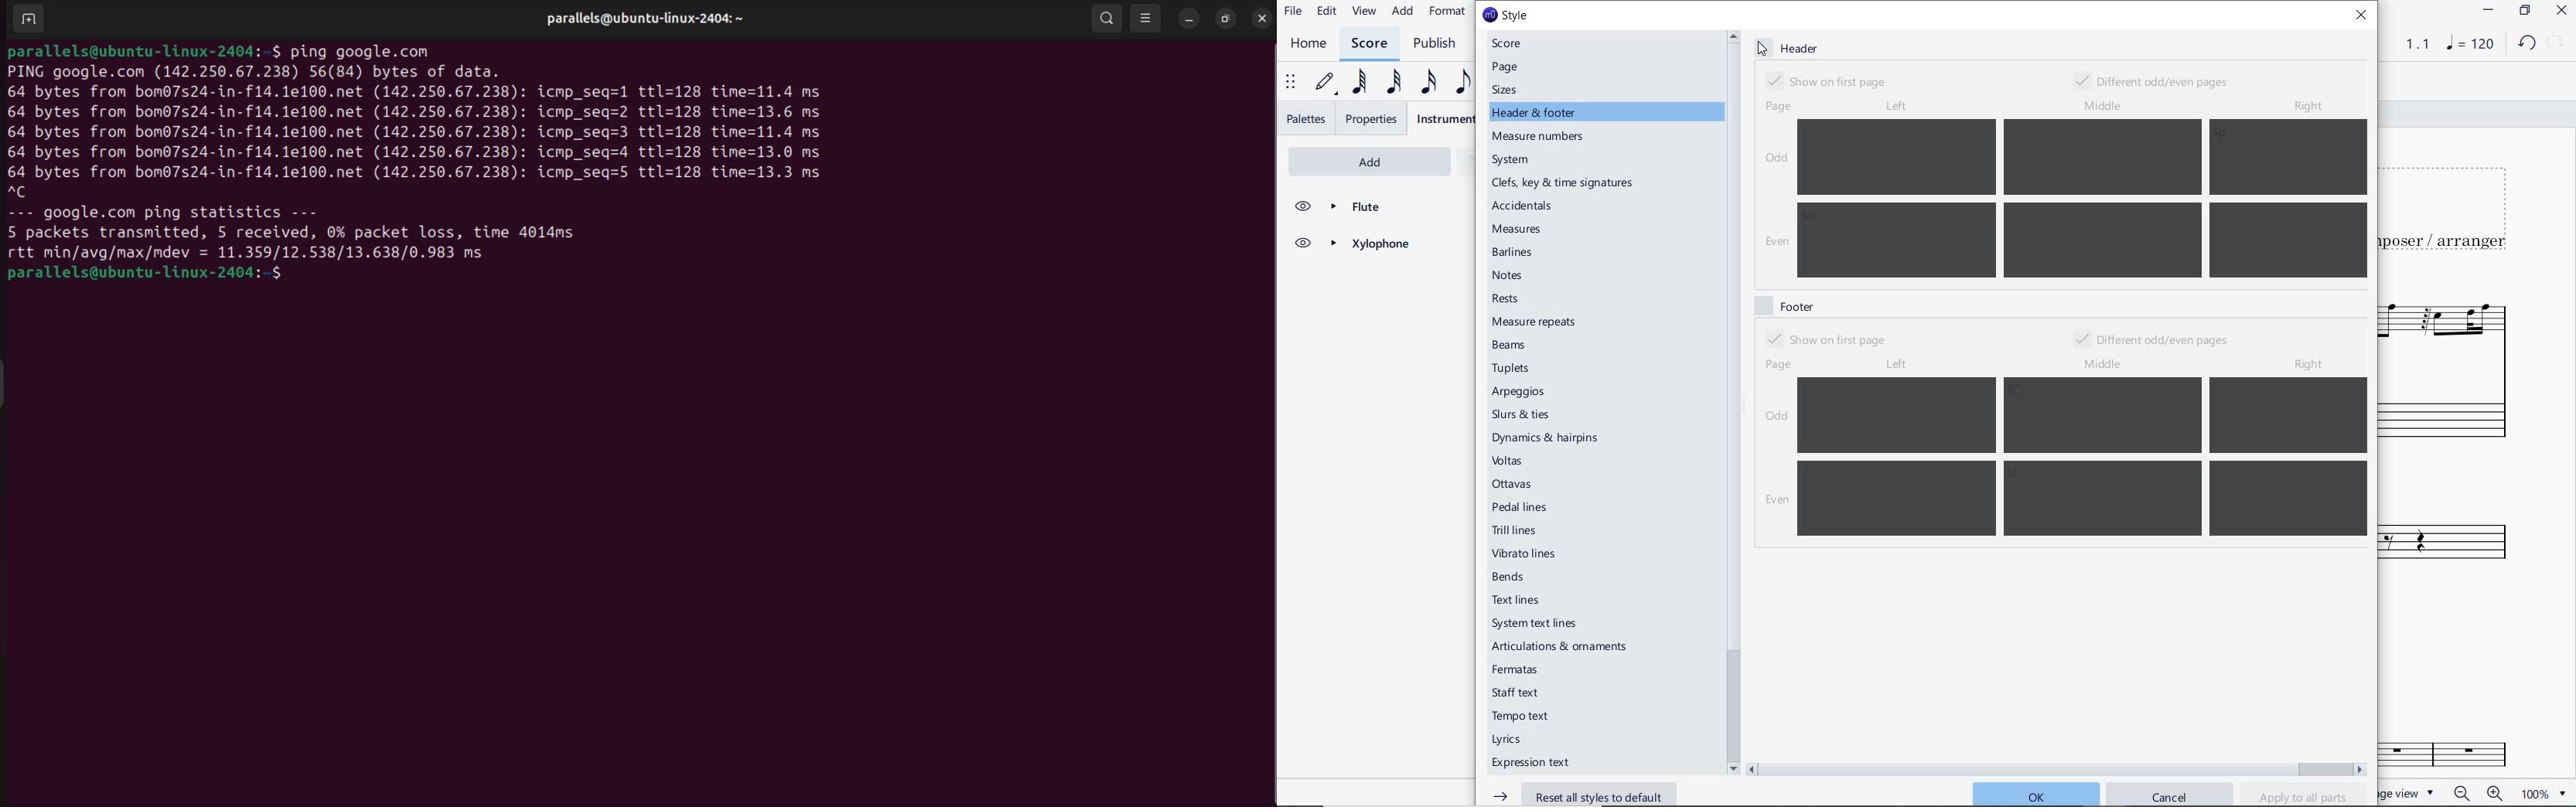 The image size is (2576, 812). Describe the element at coordinates (1564, 648) in the screenshot. I see `articulations & ornaments` at that location.